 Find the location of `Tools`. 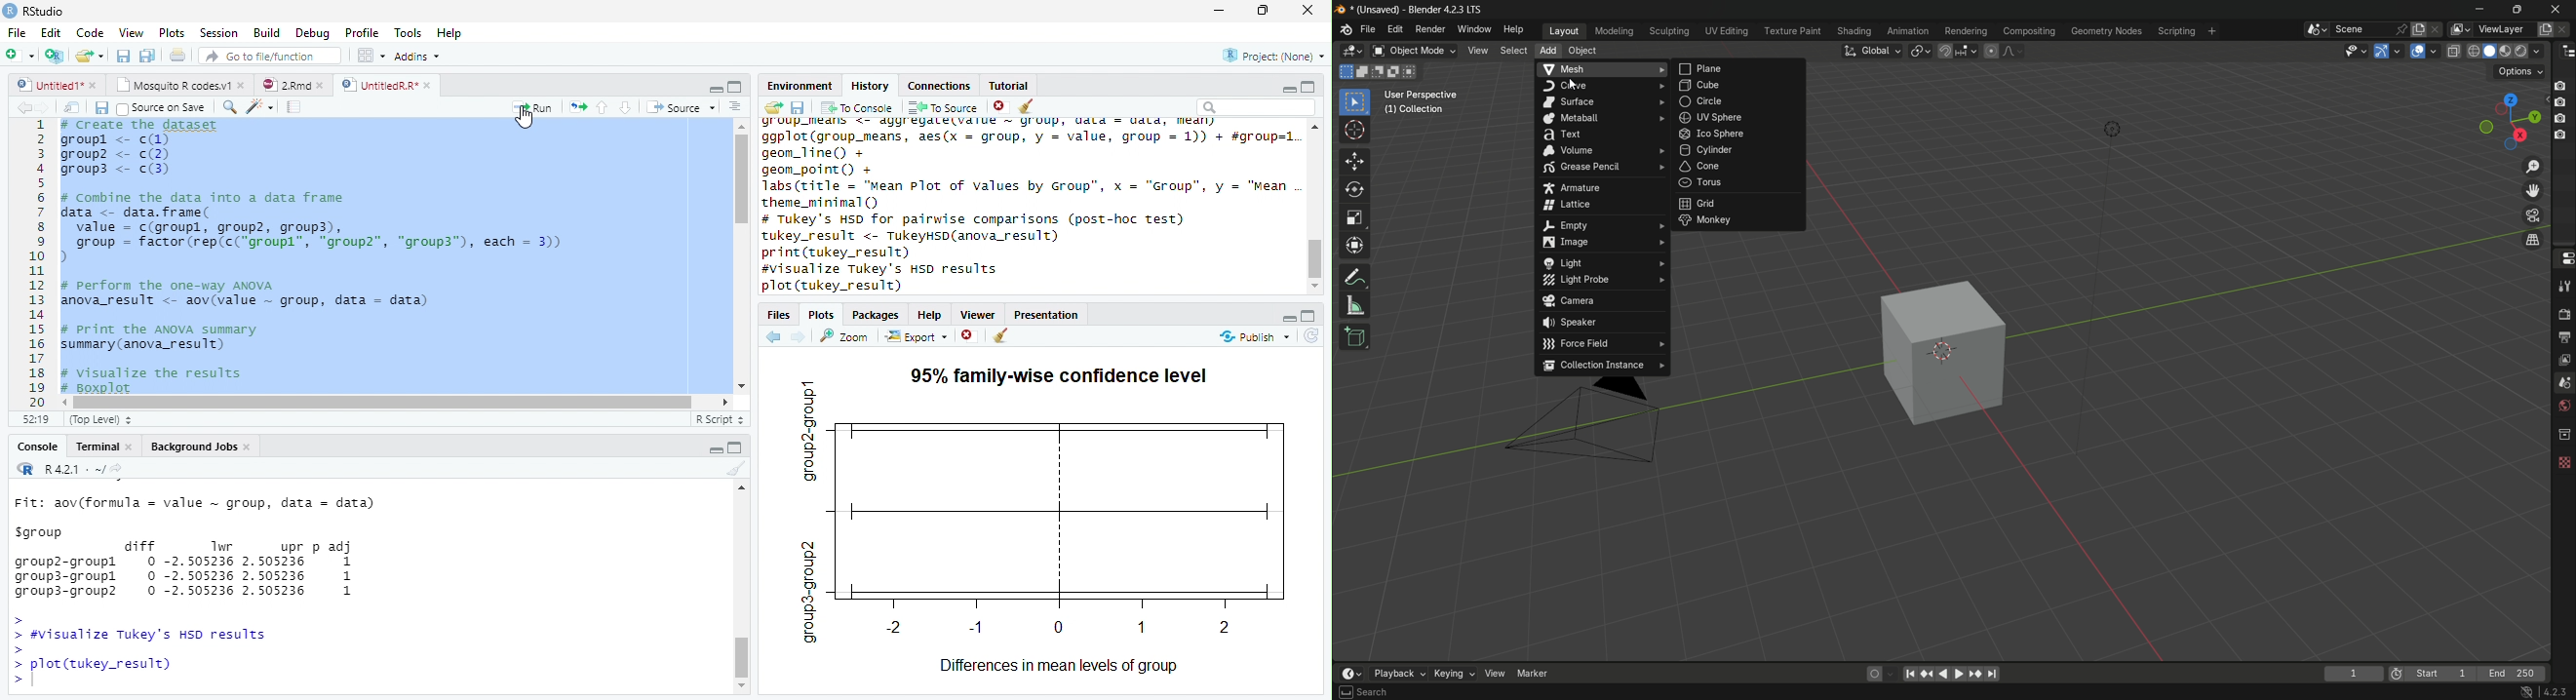

Tools is located at coordinates (410, 32).